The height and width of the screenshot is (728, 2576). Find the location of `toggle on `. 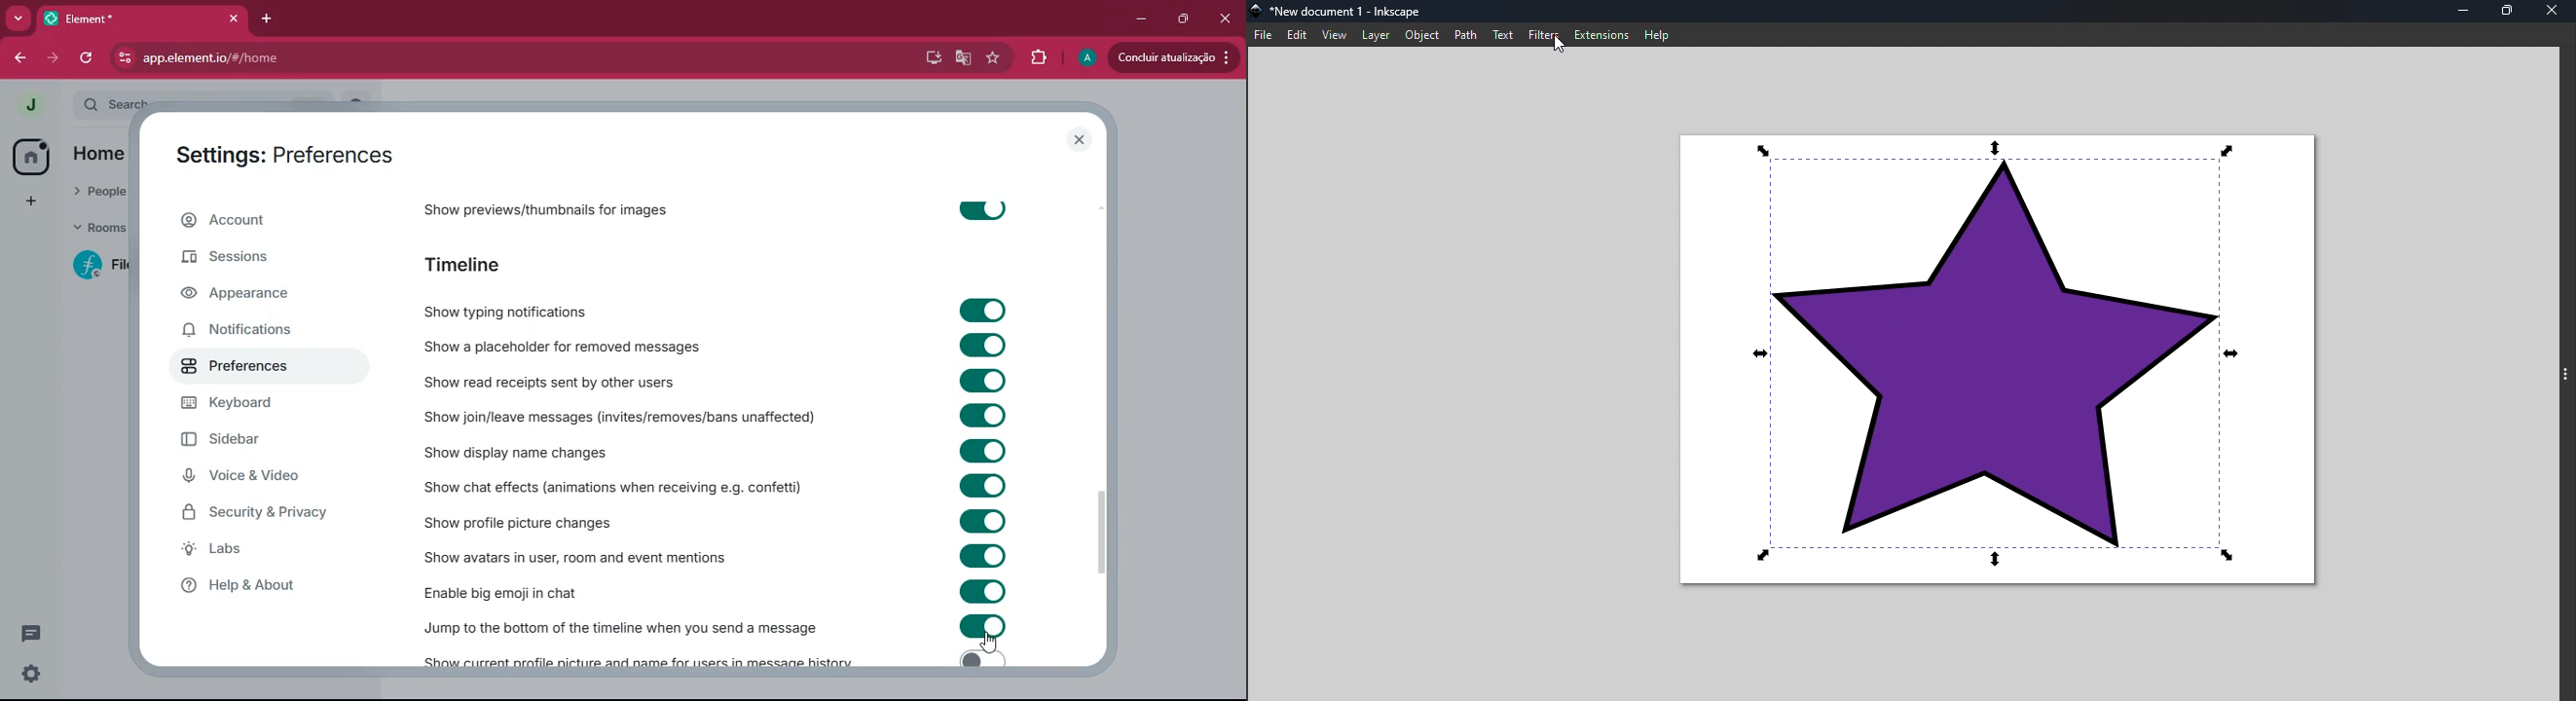

toggle on  is located at coordinates (980, 207).